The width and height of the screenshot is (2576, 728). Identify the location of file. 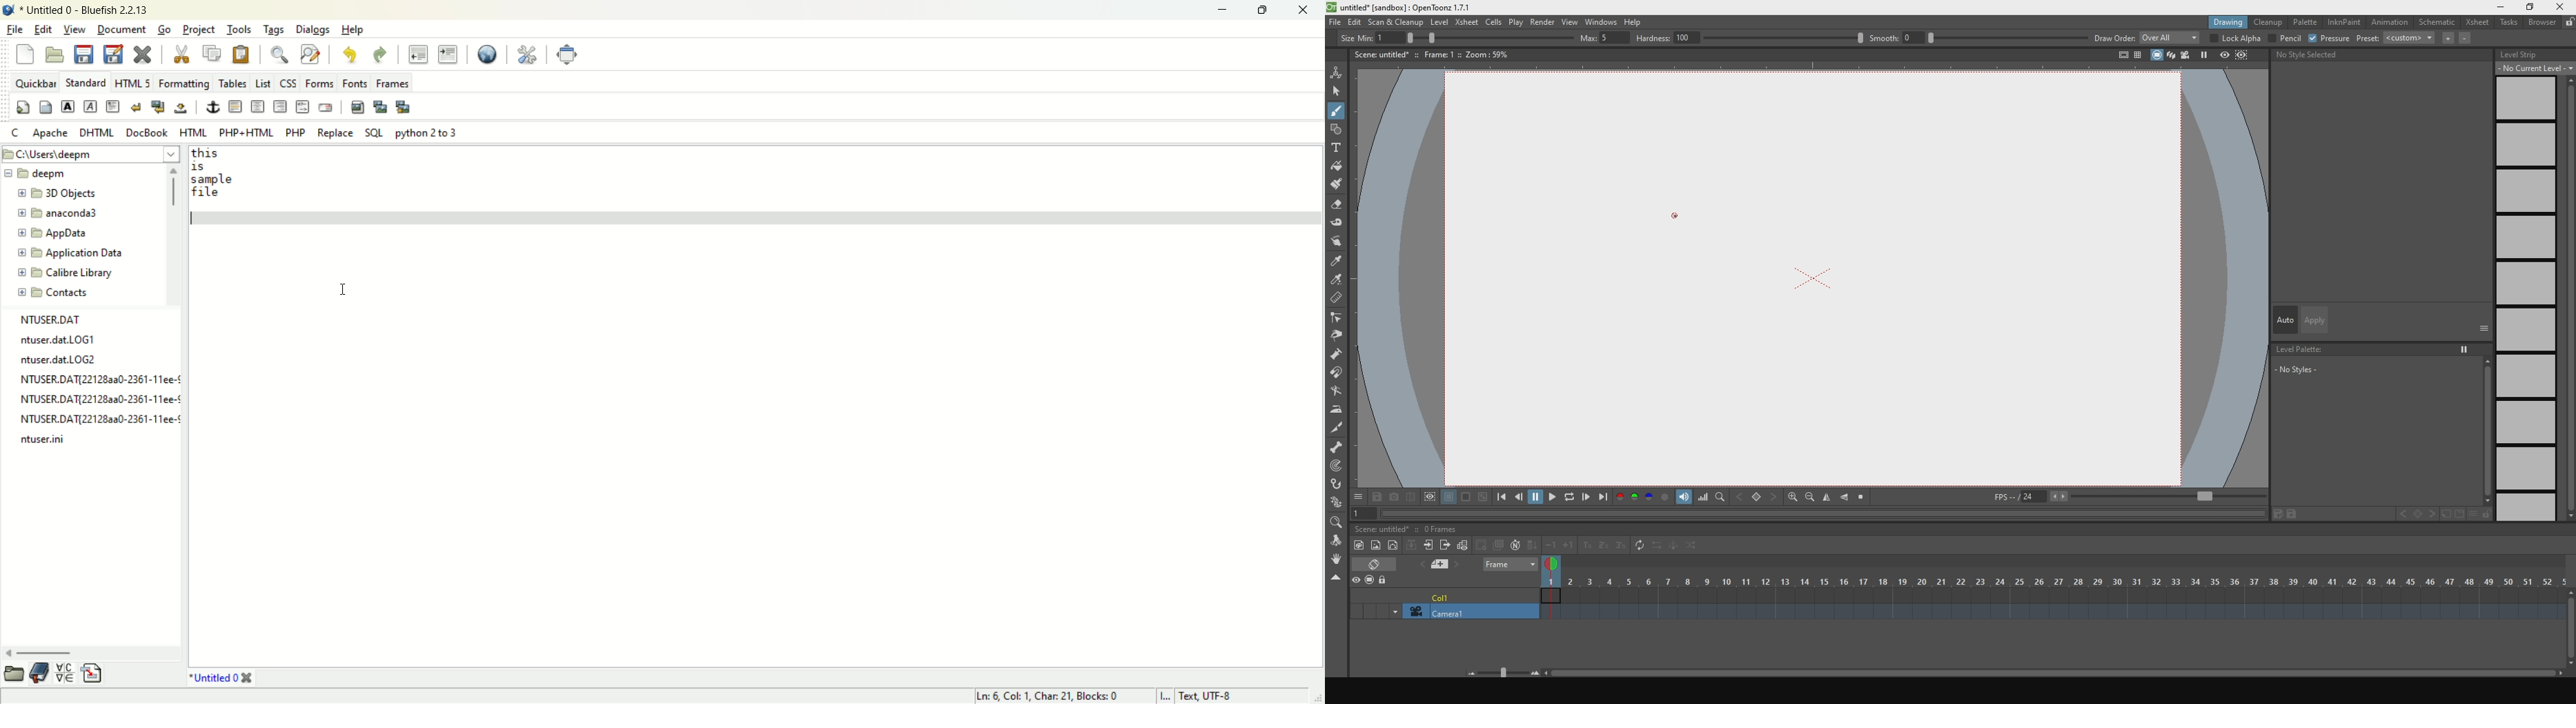
(14, 29).